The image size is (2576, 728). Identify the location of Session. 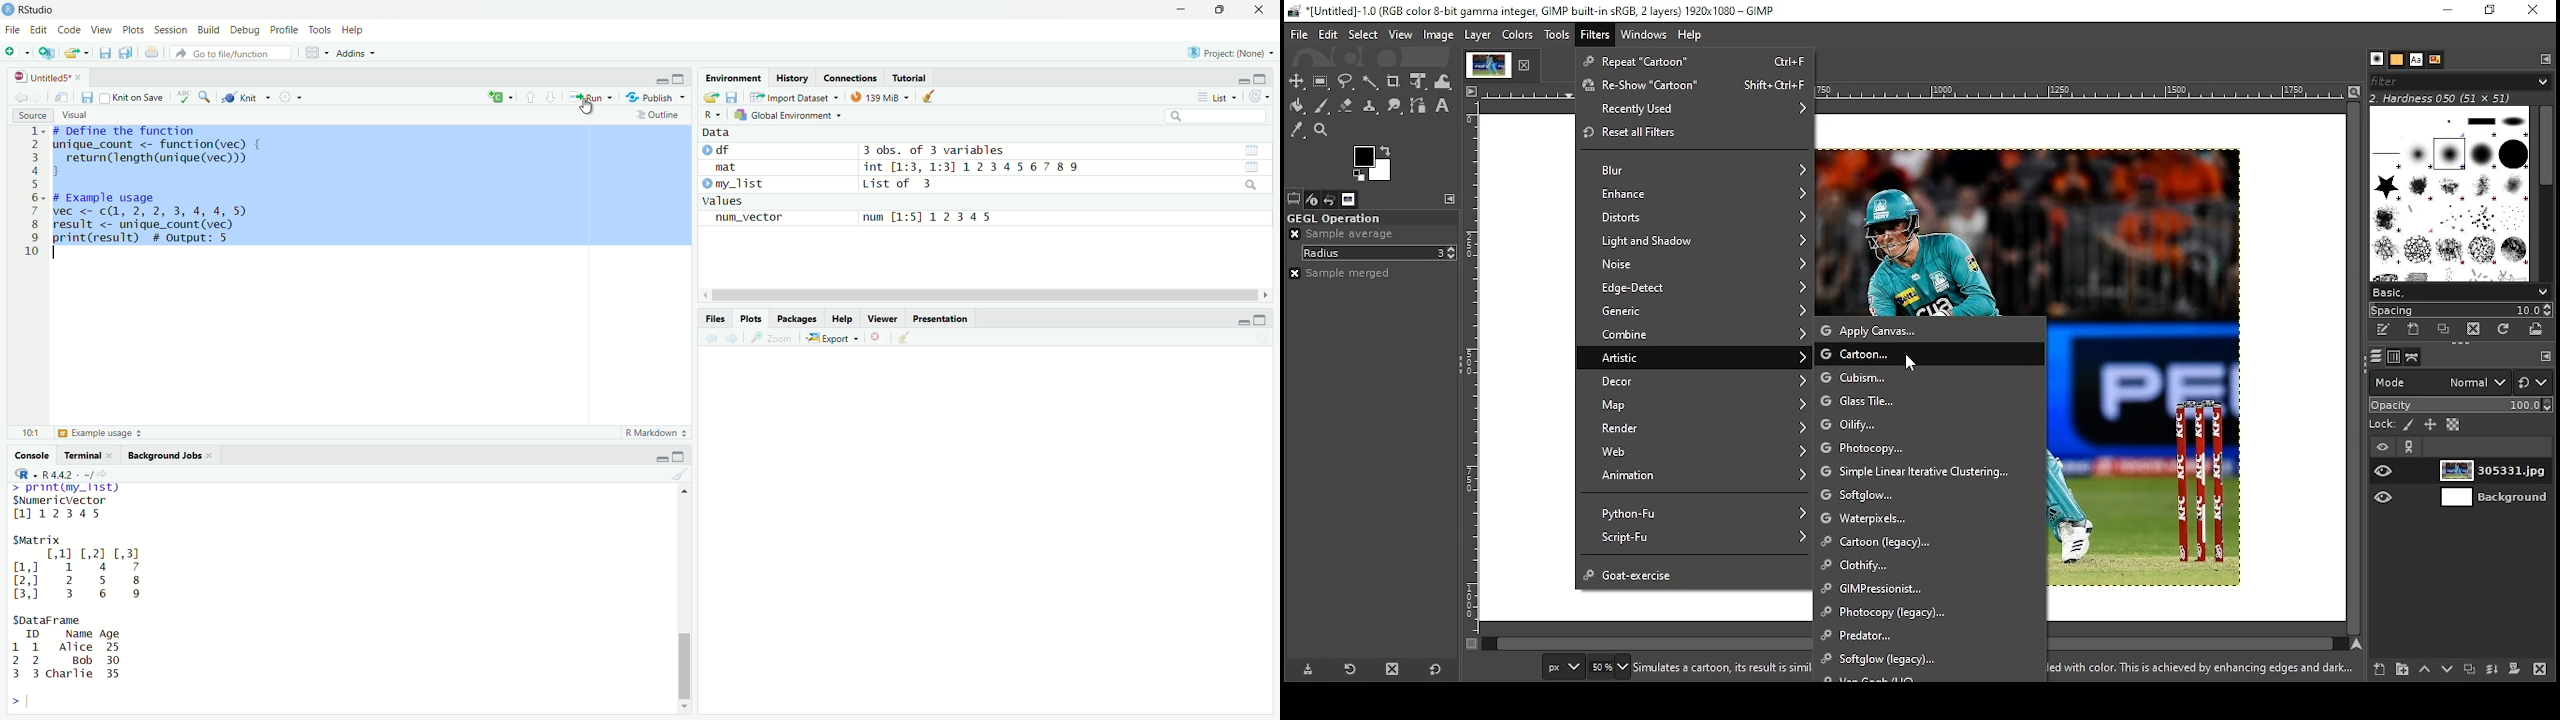
(171, 29).